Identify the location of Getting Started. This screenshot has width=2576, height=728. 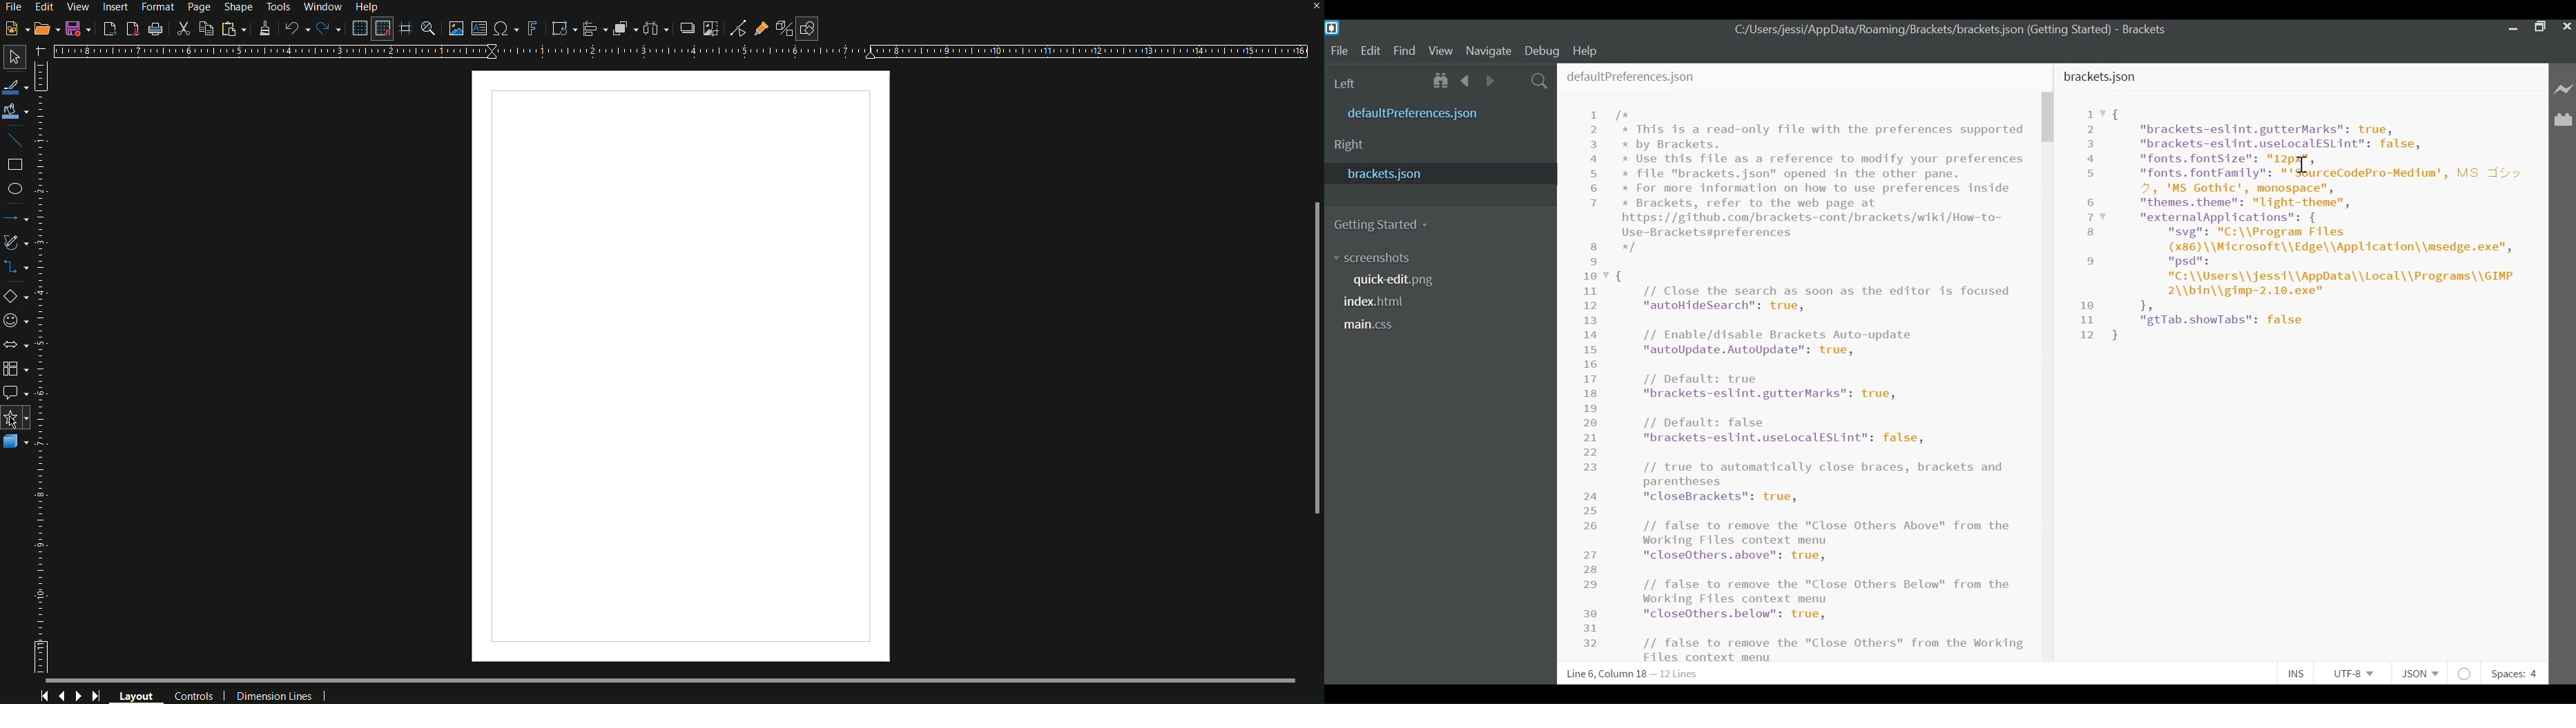
(1384, 223).